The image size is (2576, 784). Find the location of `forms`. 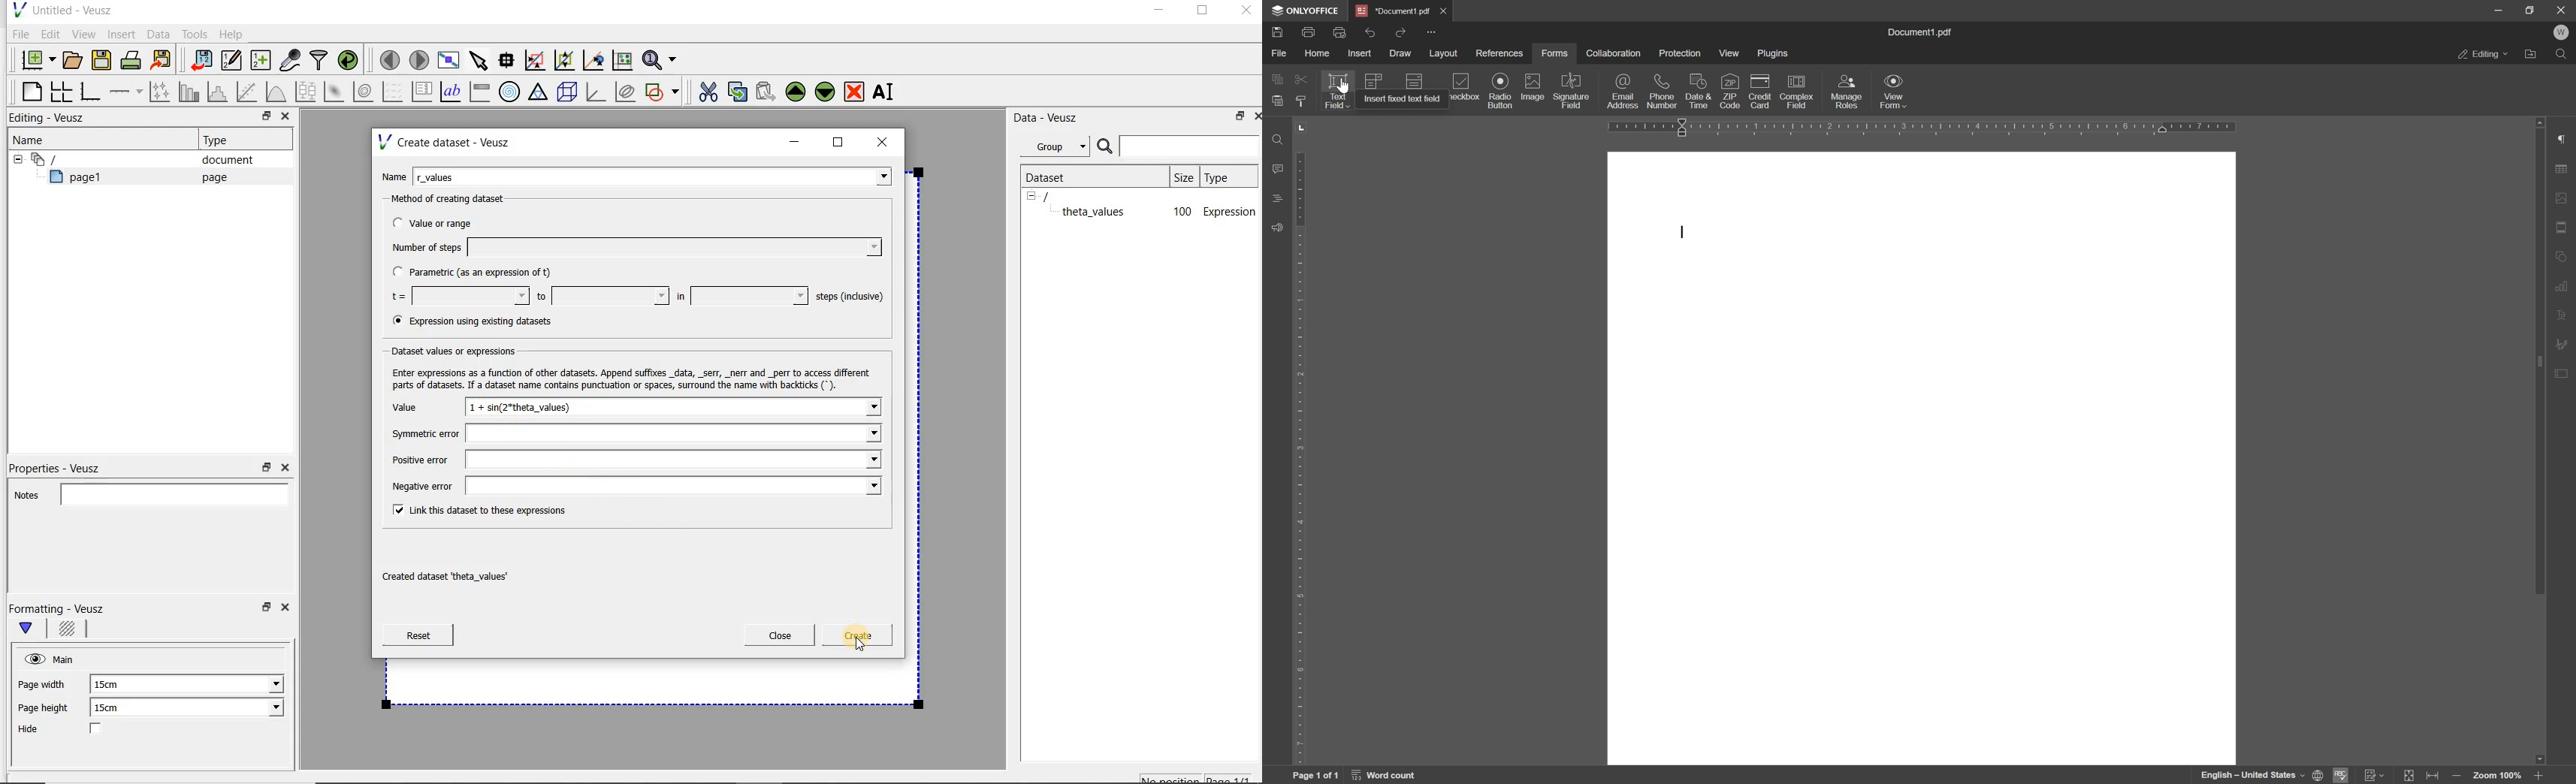

forms is located at coordinates (1559, 52).